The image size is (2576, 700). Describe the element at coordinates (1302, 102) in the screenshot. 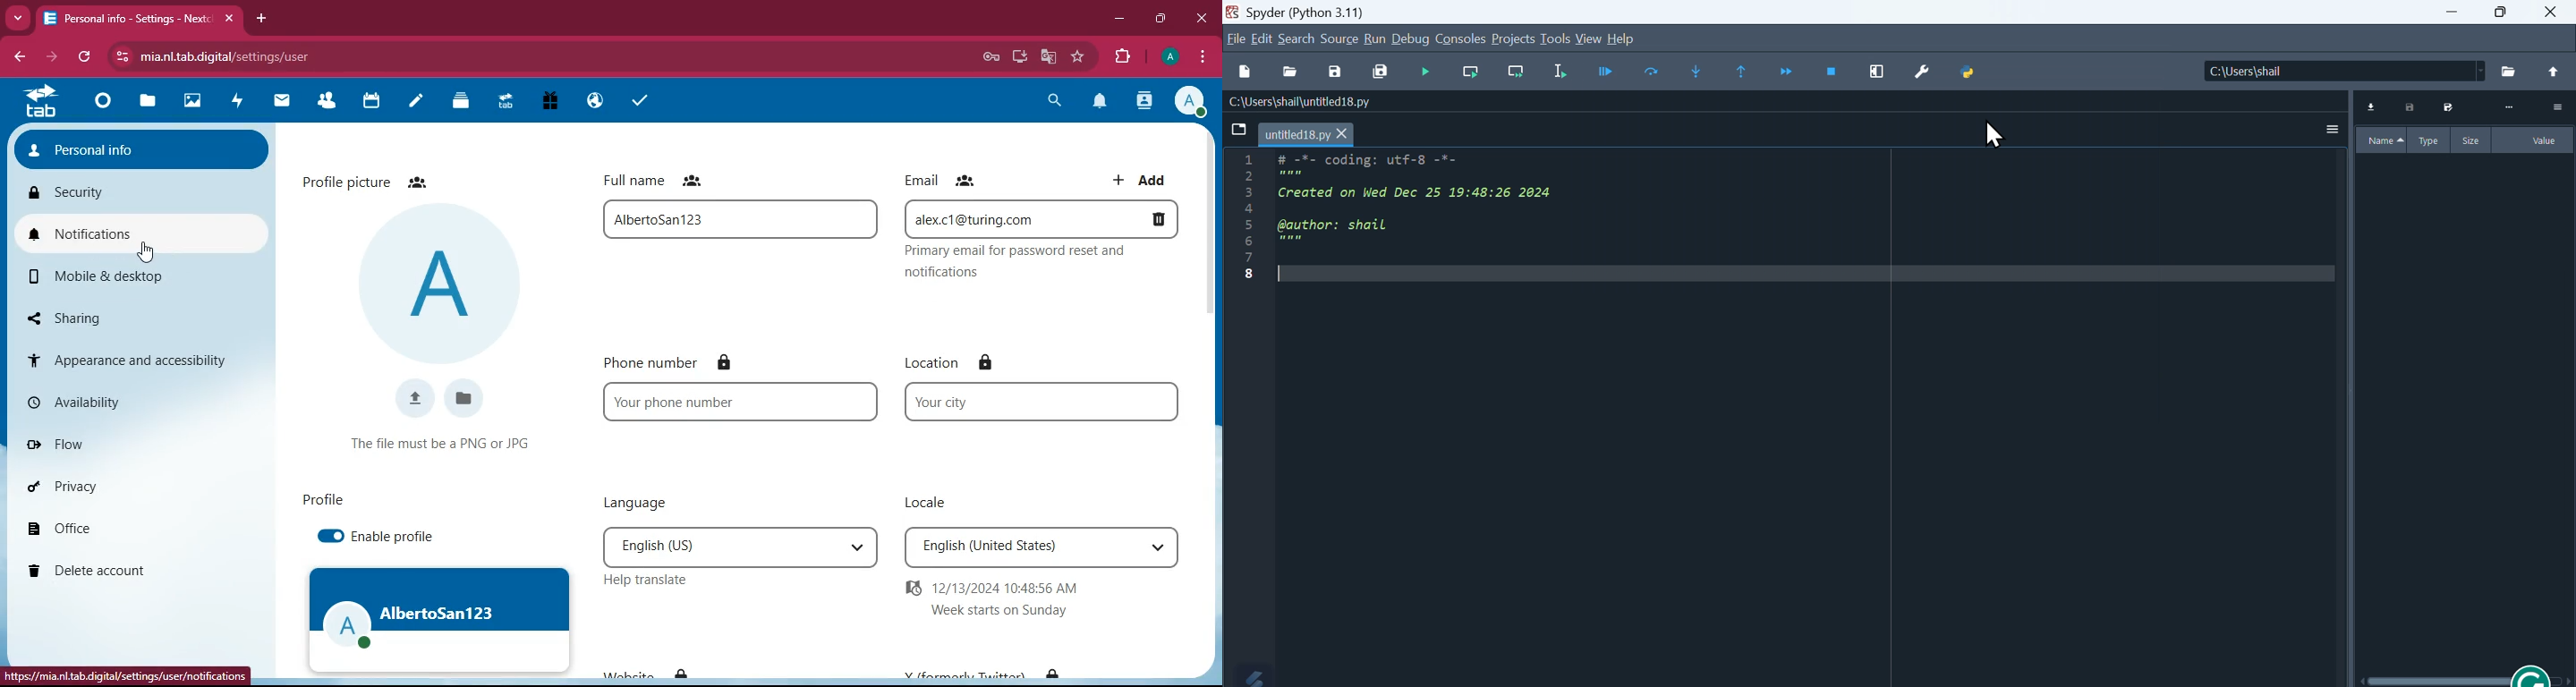

I see `C:\Users\shail\untitled18.py` at that location.